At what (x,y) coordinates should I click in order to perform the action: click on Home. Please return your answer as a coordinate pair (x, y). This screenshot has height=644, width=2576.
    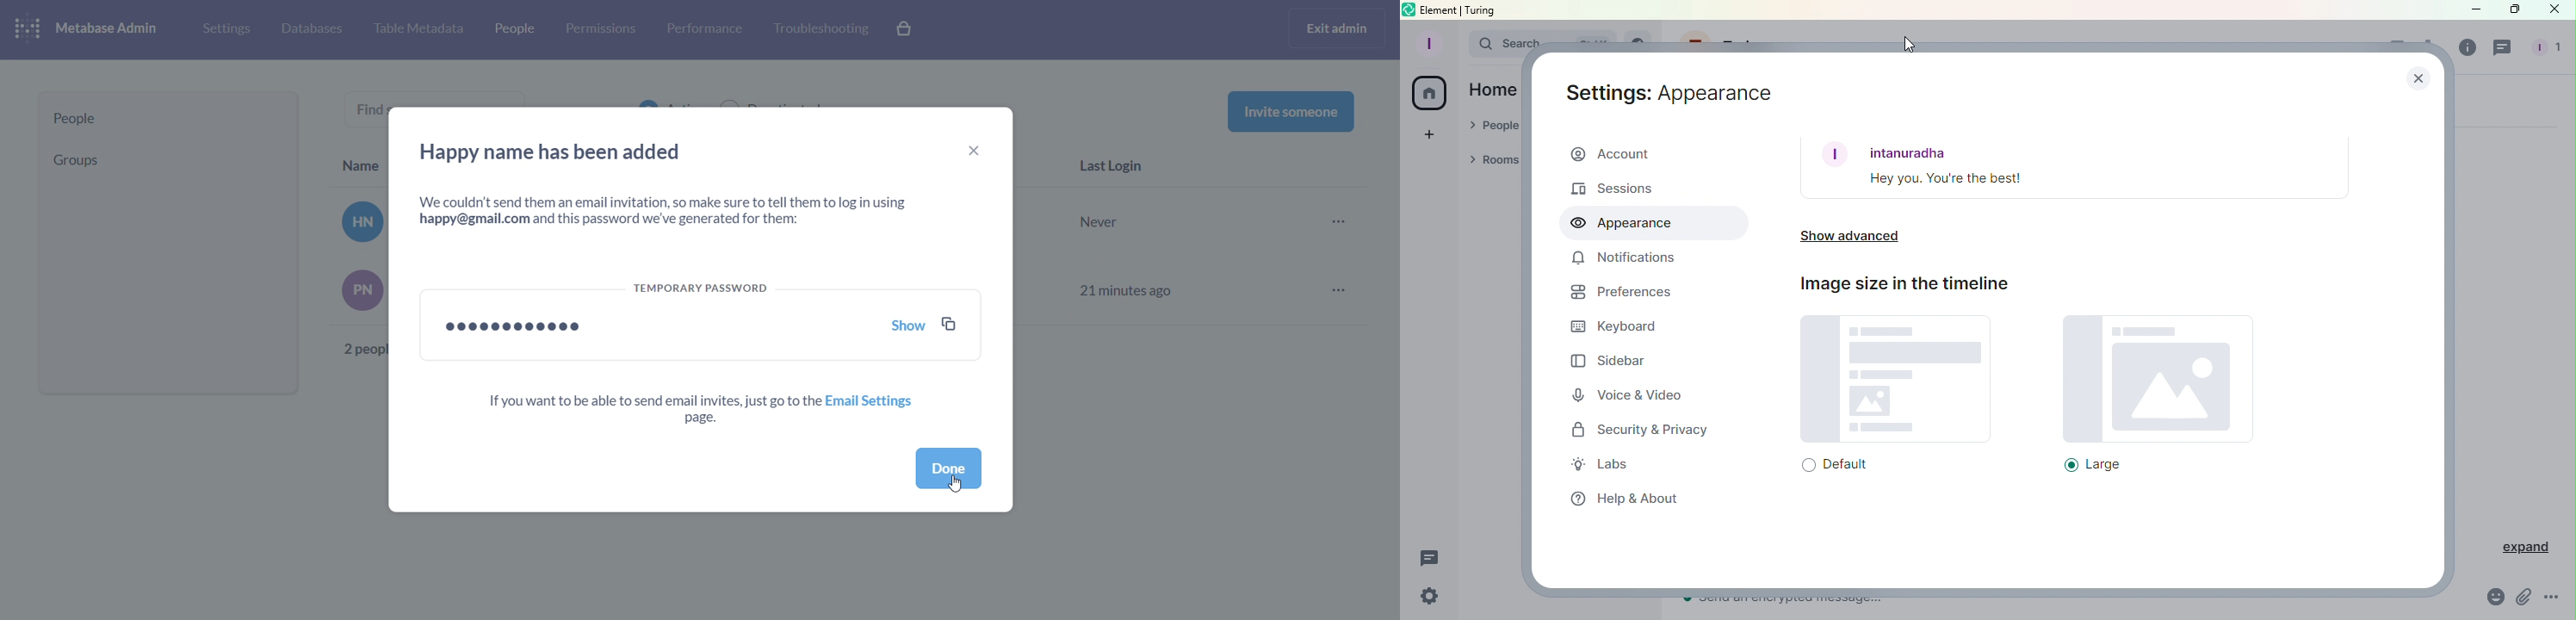
    Looking at the image, I should click on (1430, 95).